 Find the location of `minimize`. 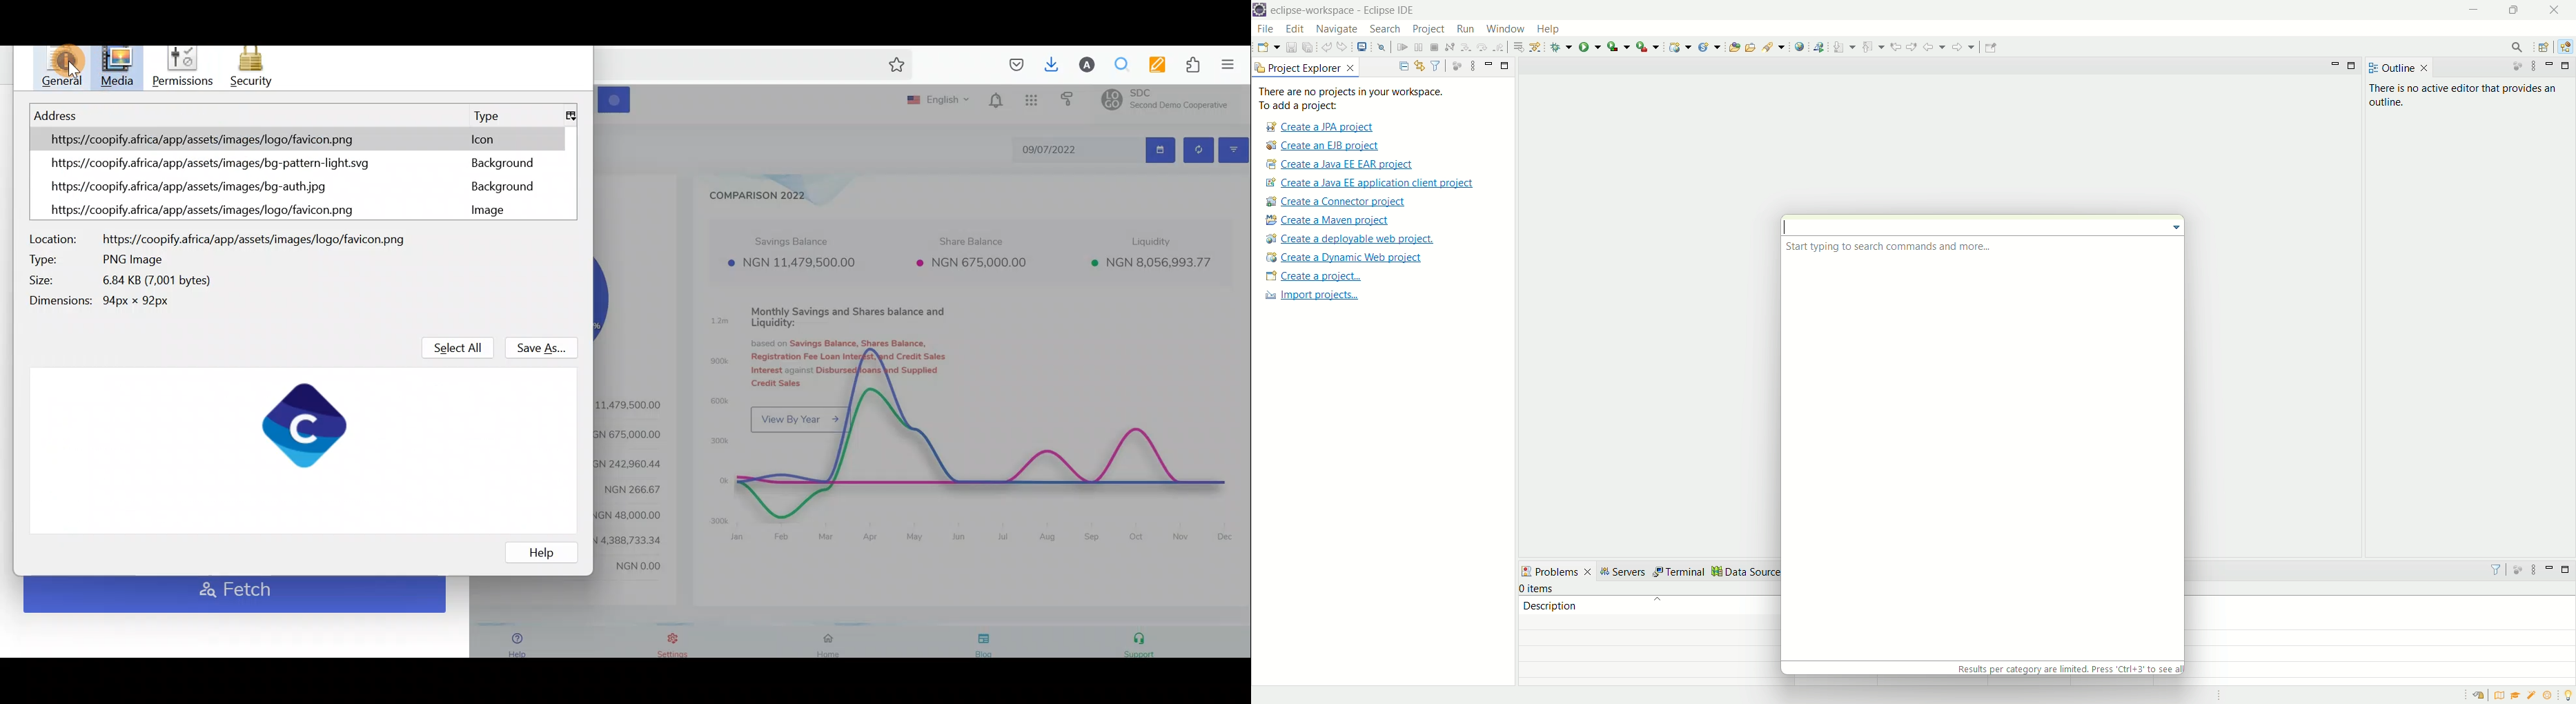

minimize is located at coordinates (2335, 65).